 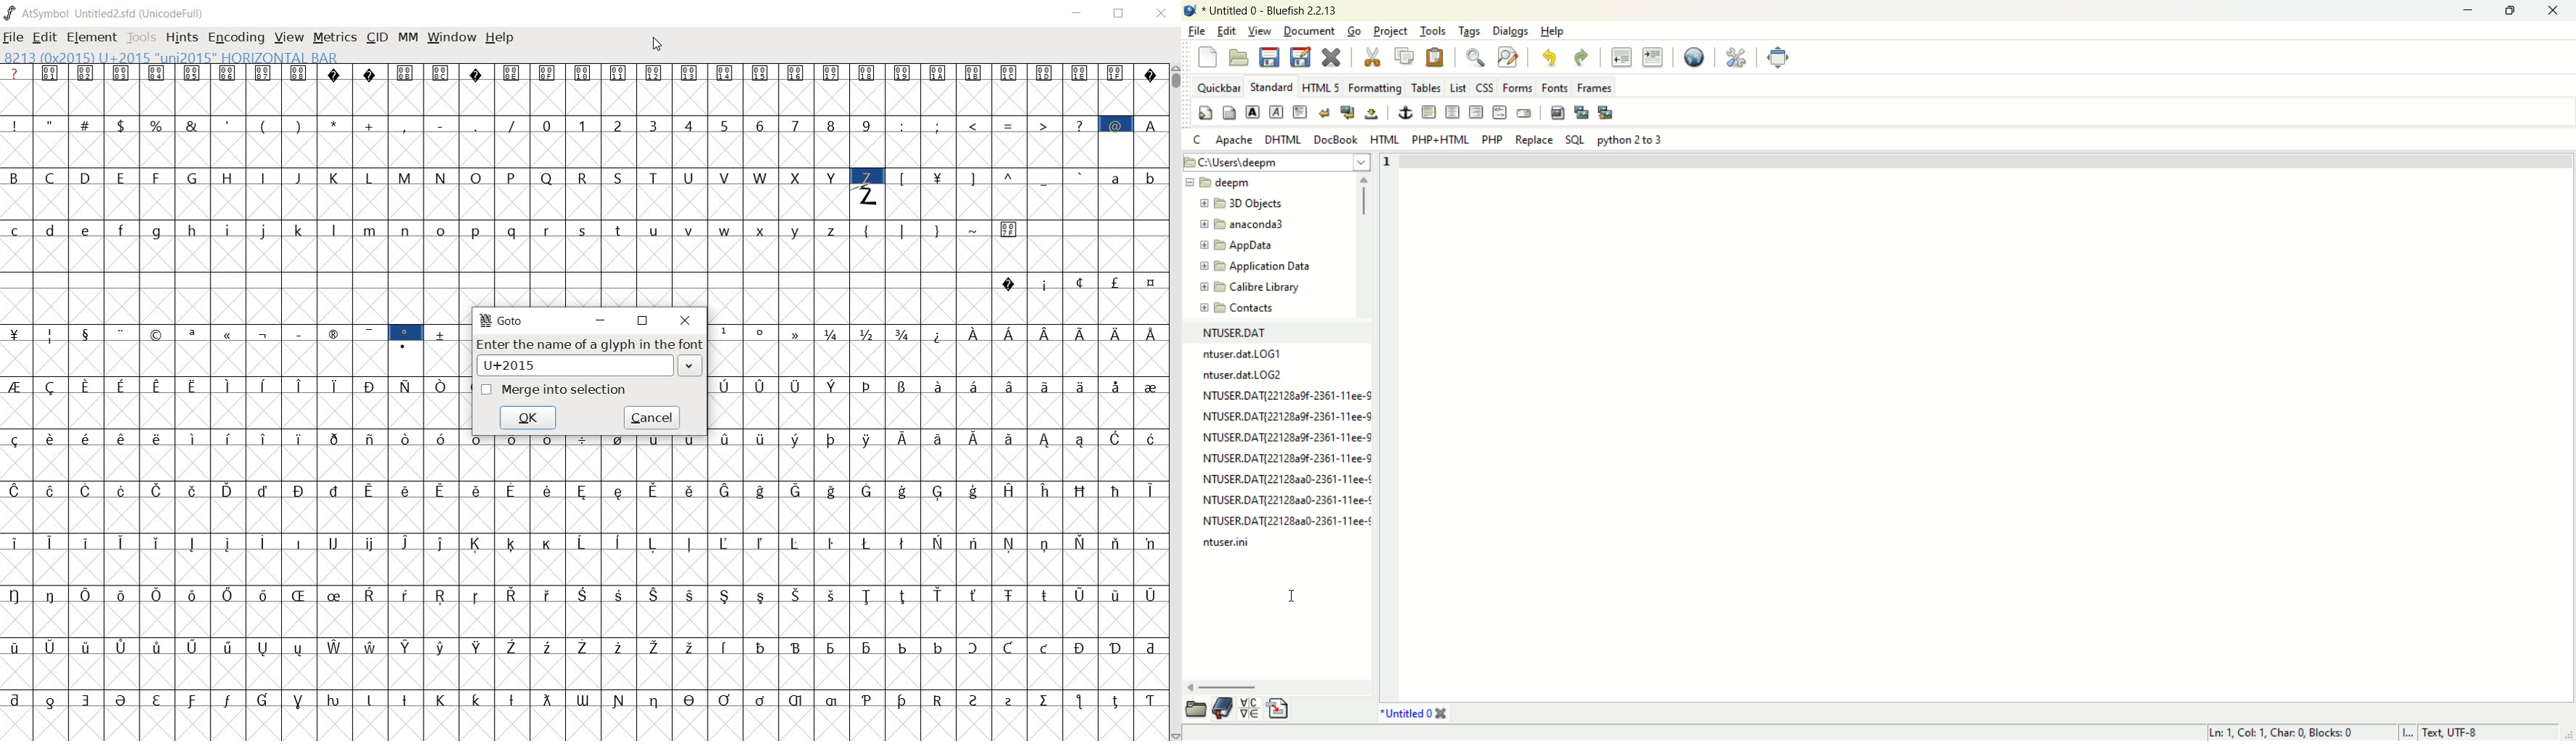 I want to click on TOOLS, so click(x=144, y=38).